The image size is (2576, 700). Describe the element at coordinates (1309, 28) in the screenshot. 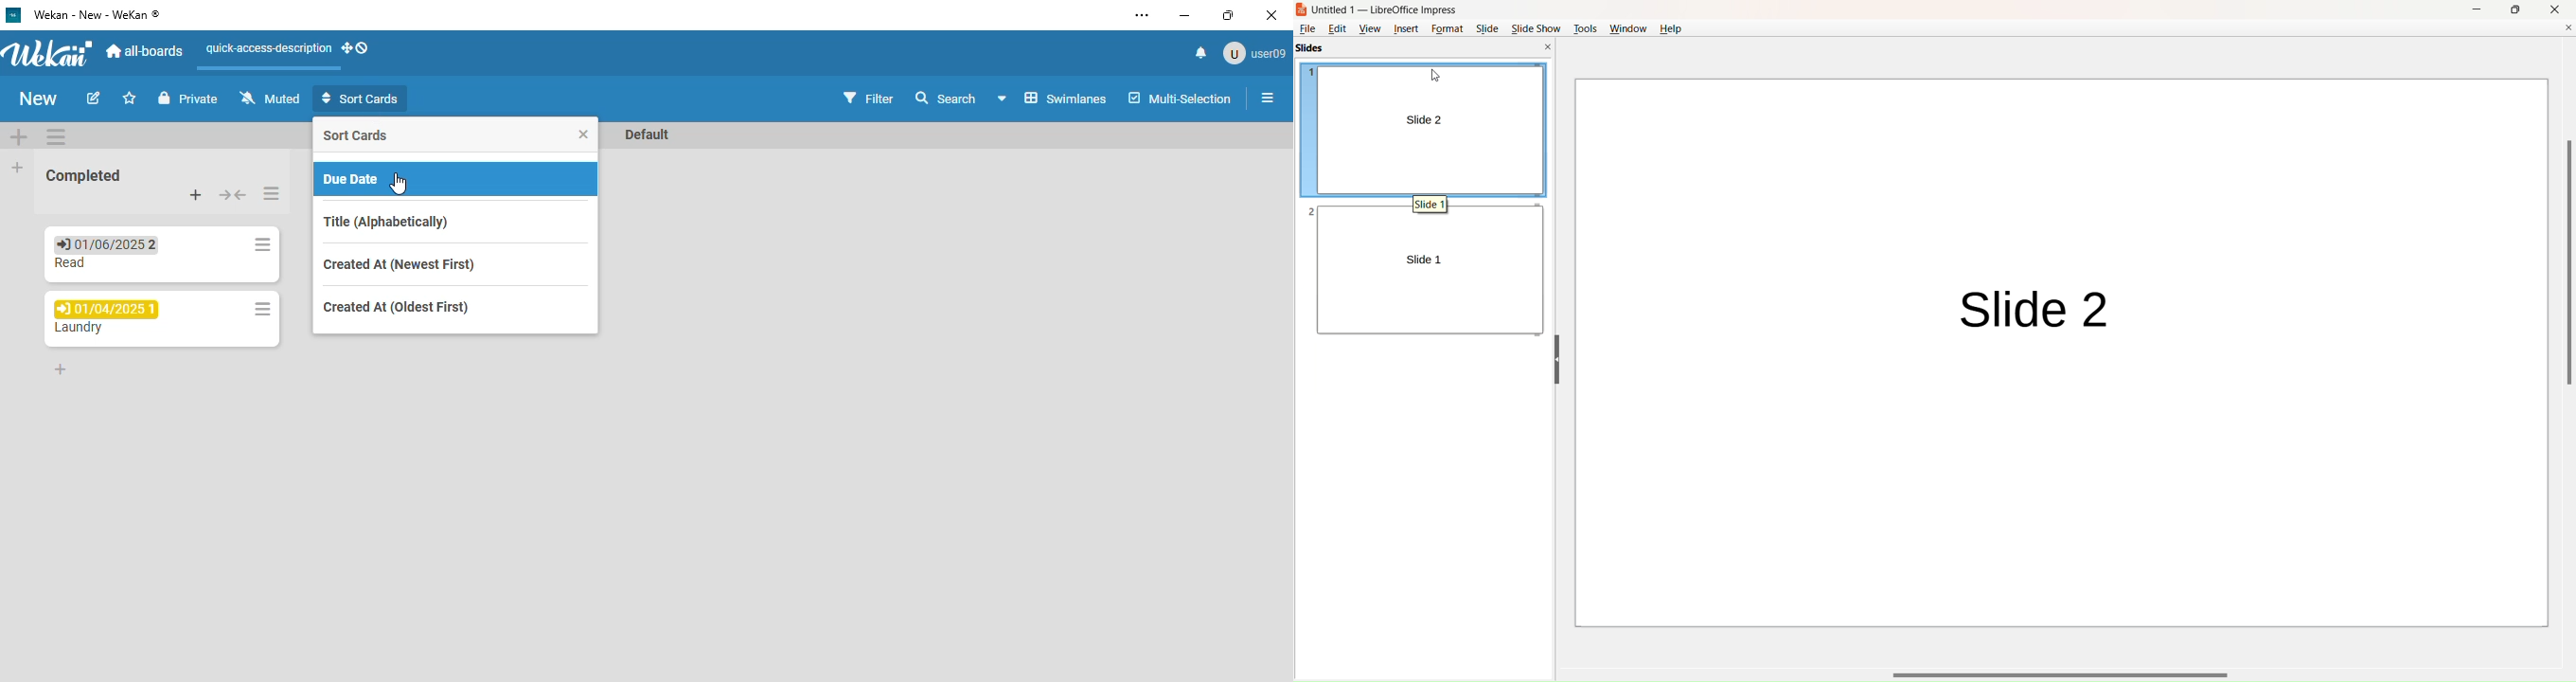

I see `file` at that location.